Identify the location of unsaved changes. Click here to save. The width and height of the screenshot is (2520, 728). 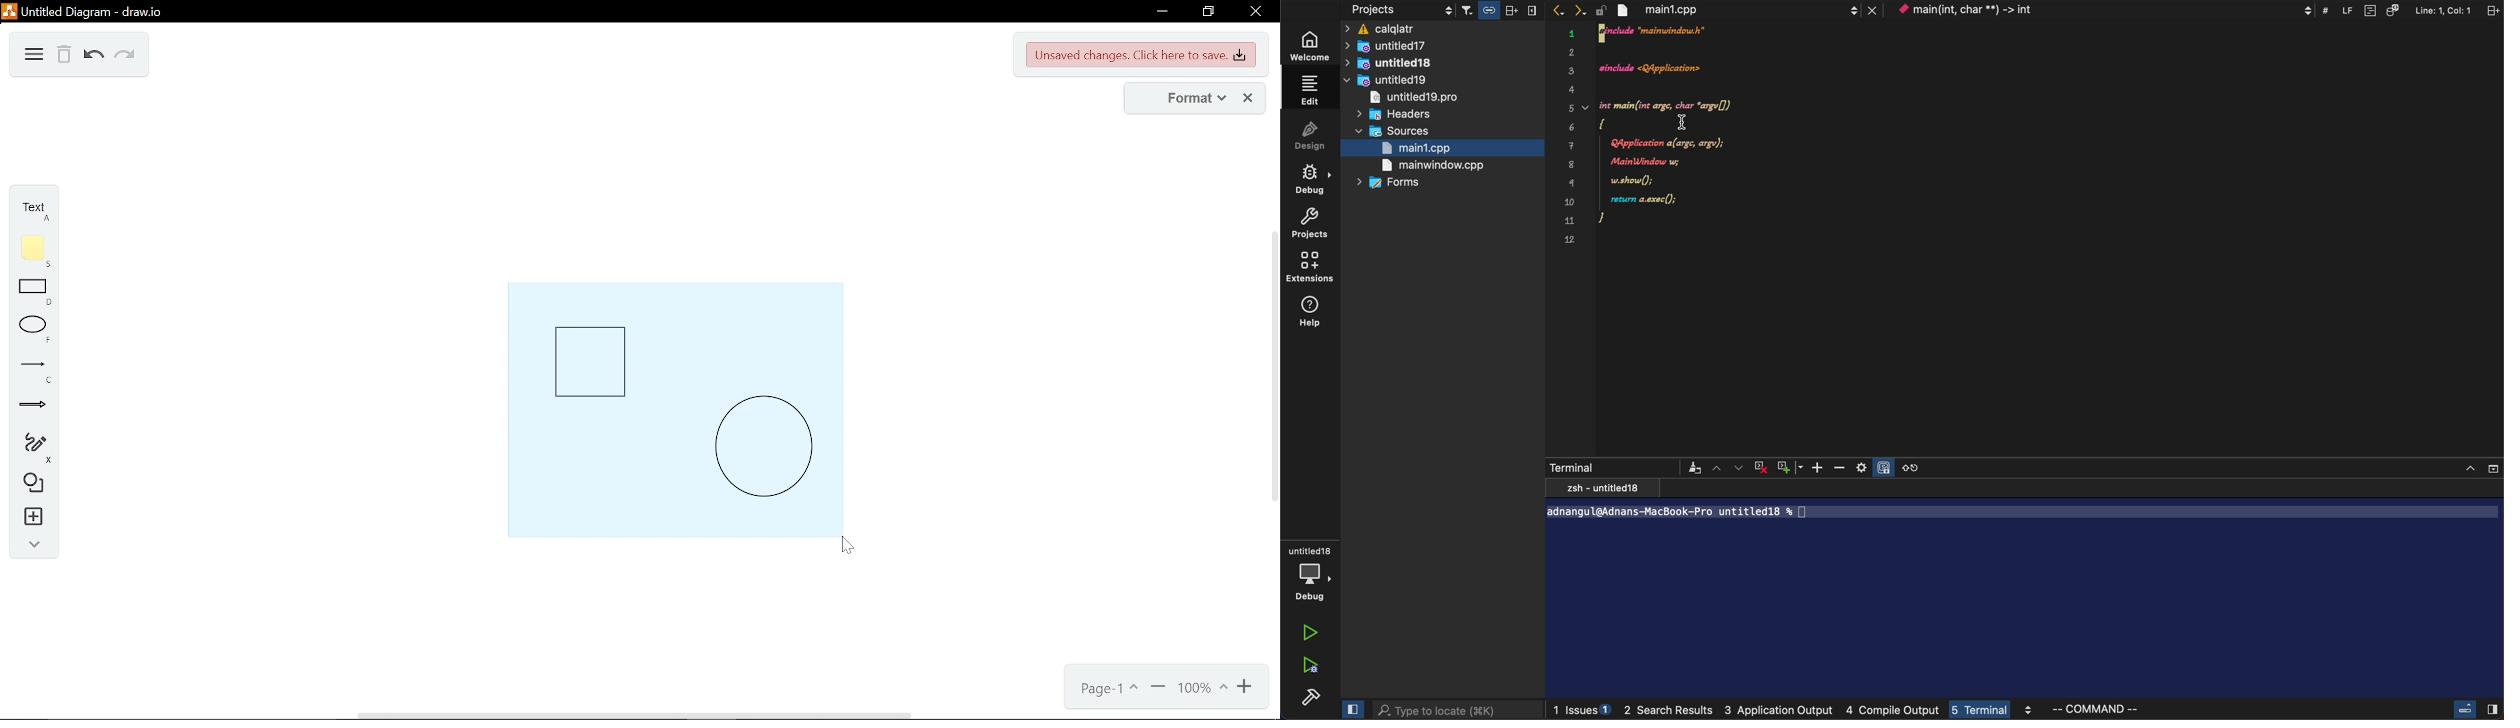
(1139, 56).